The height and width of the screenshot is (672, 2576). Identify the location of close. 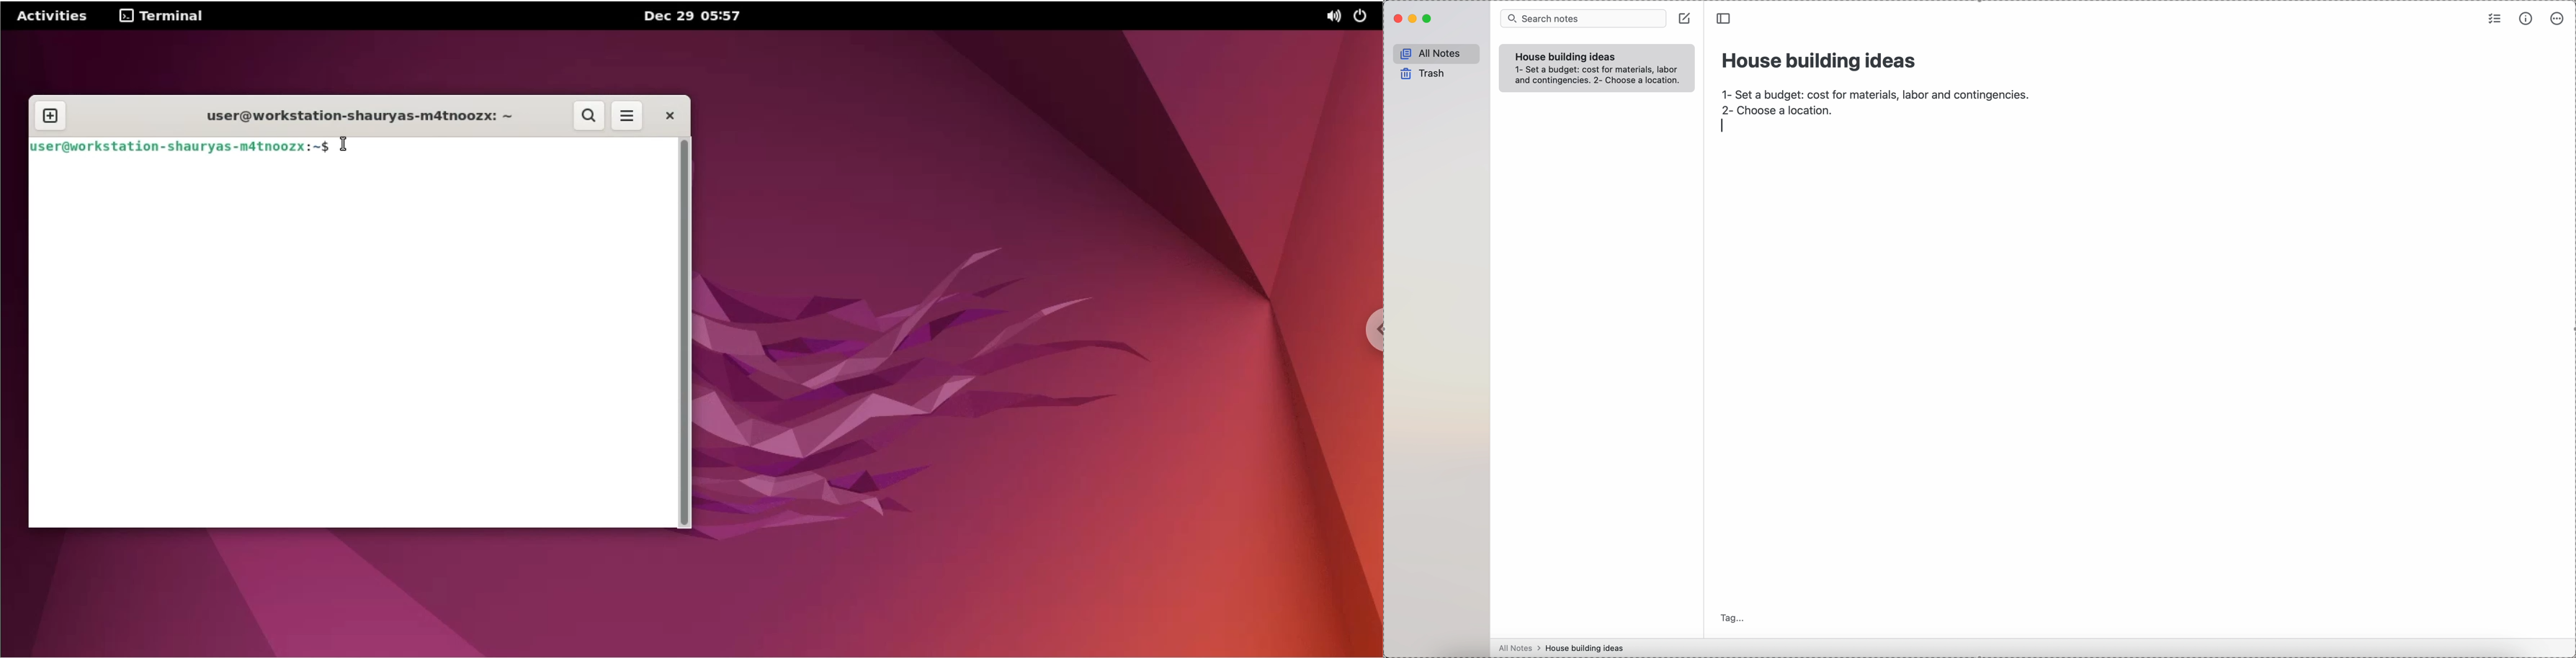
(668, 116).